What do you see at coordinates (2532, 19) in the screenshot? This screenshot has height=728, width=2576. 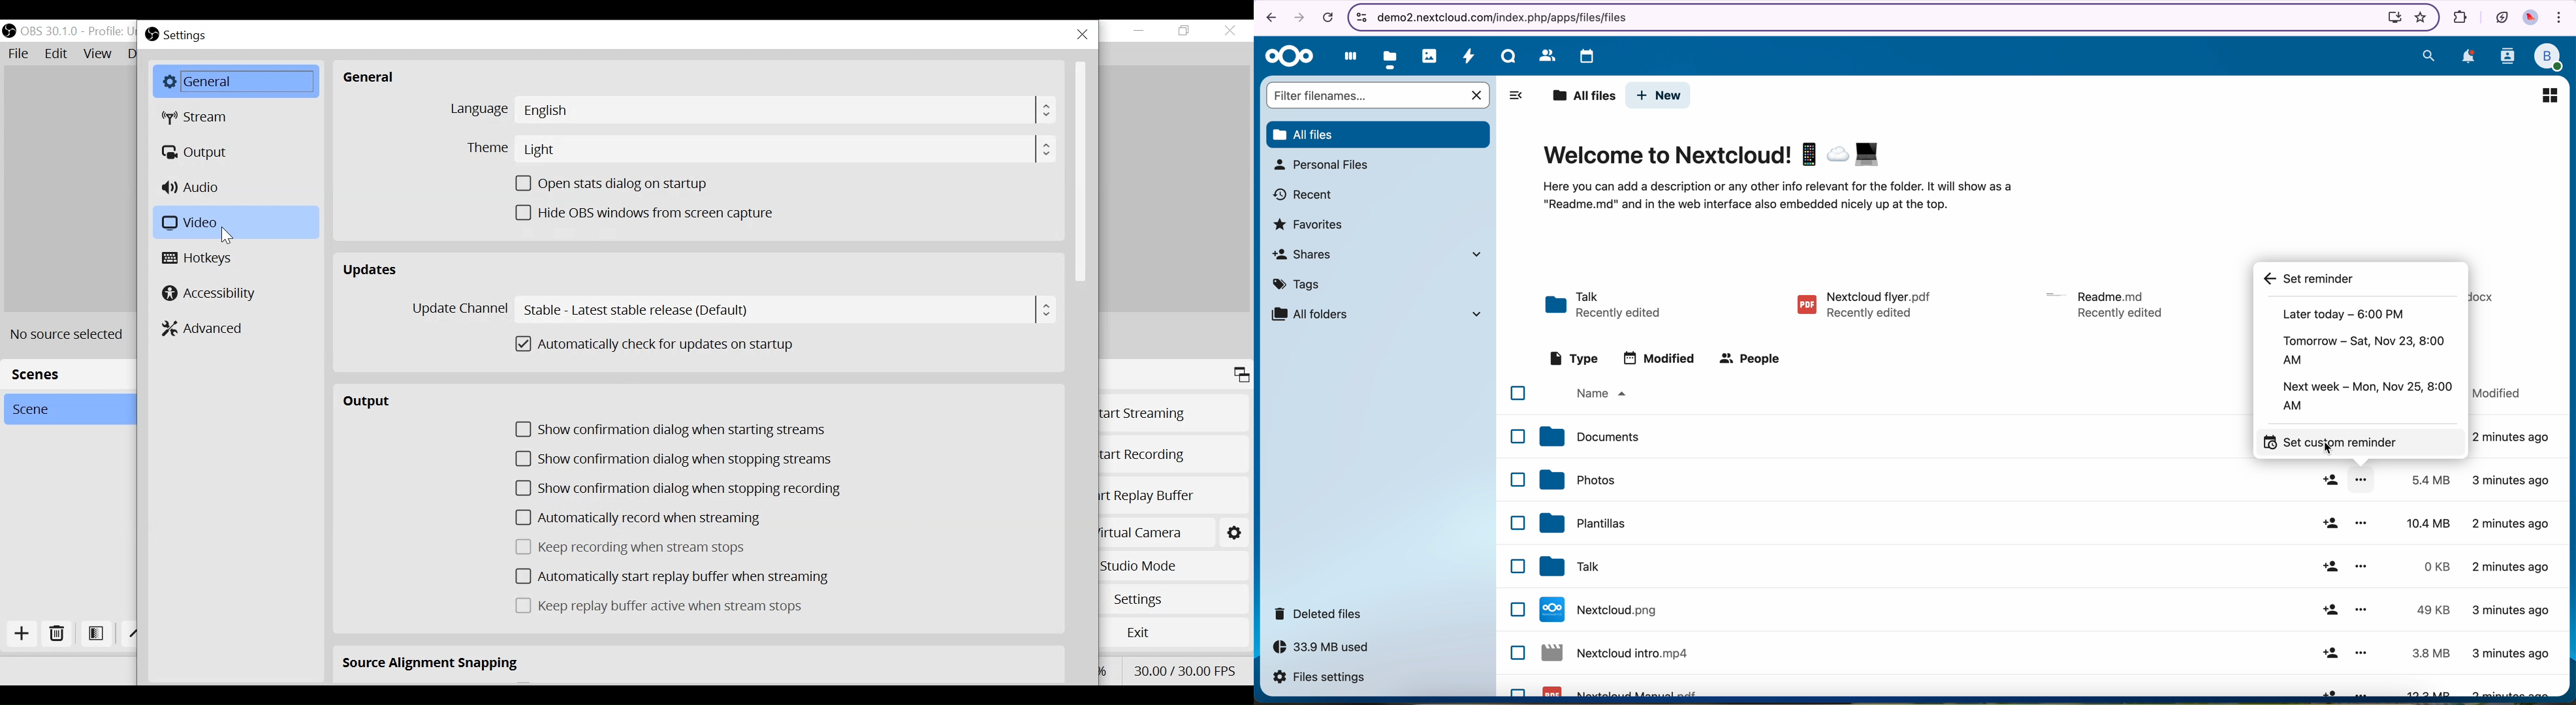 I see `profile picture` at bounding box center [2532, 19].